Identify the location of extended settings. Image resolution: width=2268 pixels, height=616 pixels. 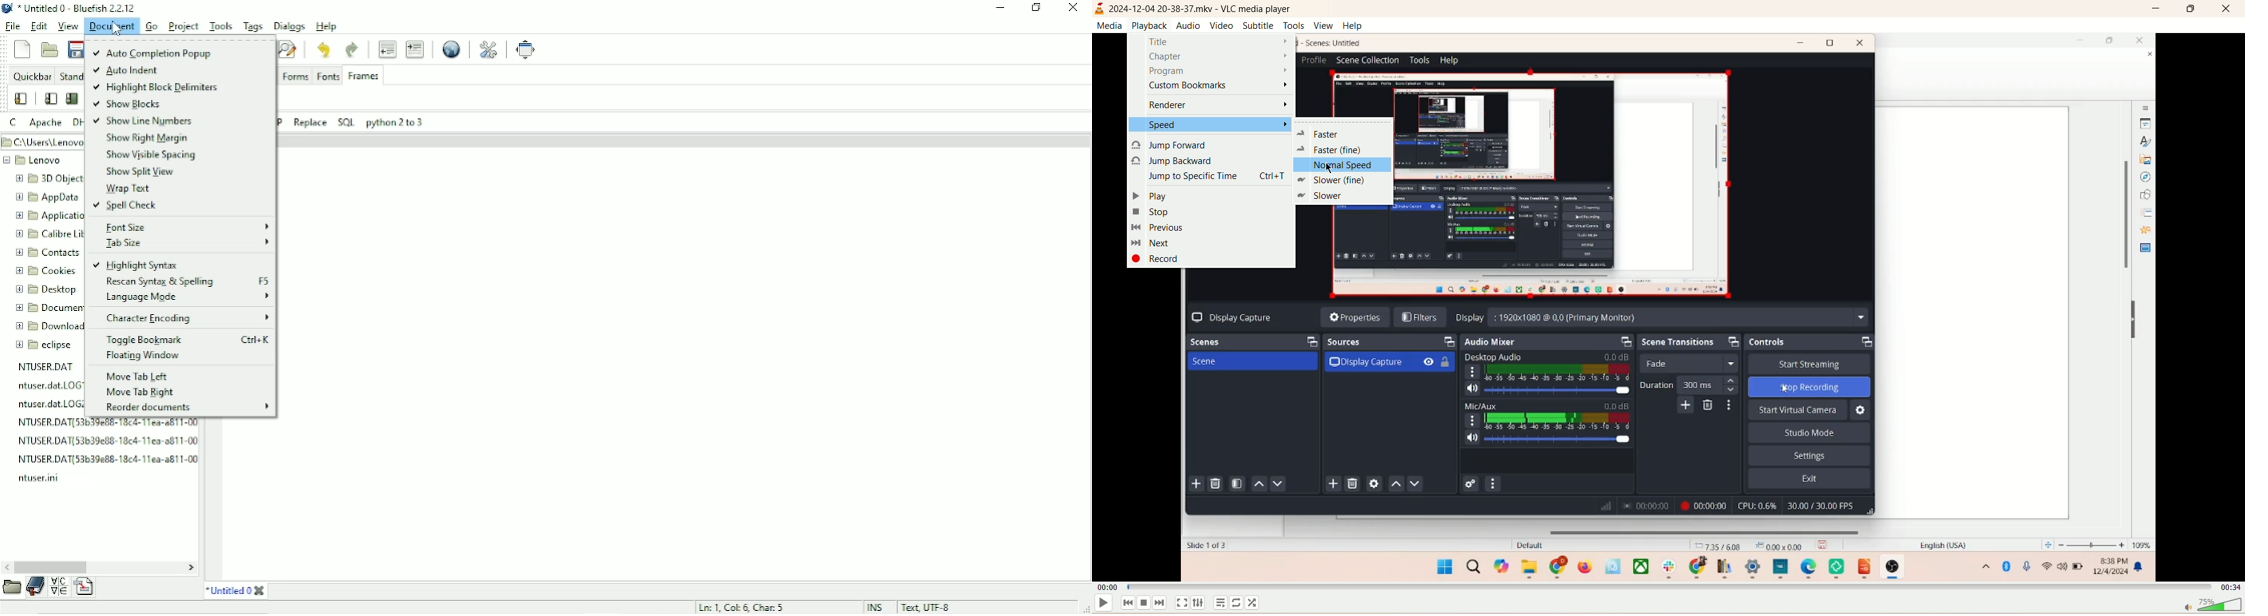
(1198, 604).